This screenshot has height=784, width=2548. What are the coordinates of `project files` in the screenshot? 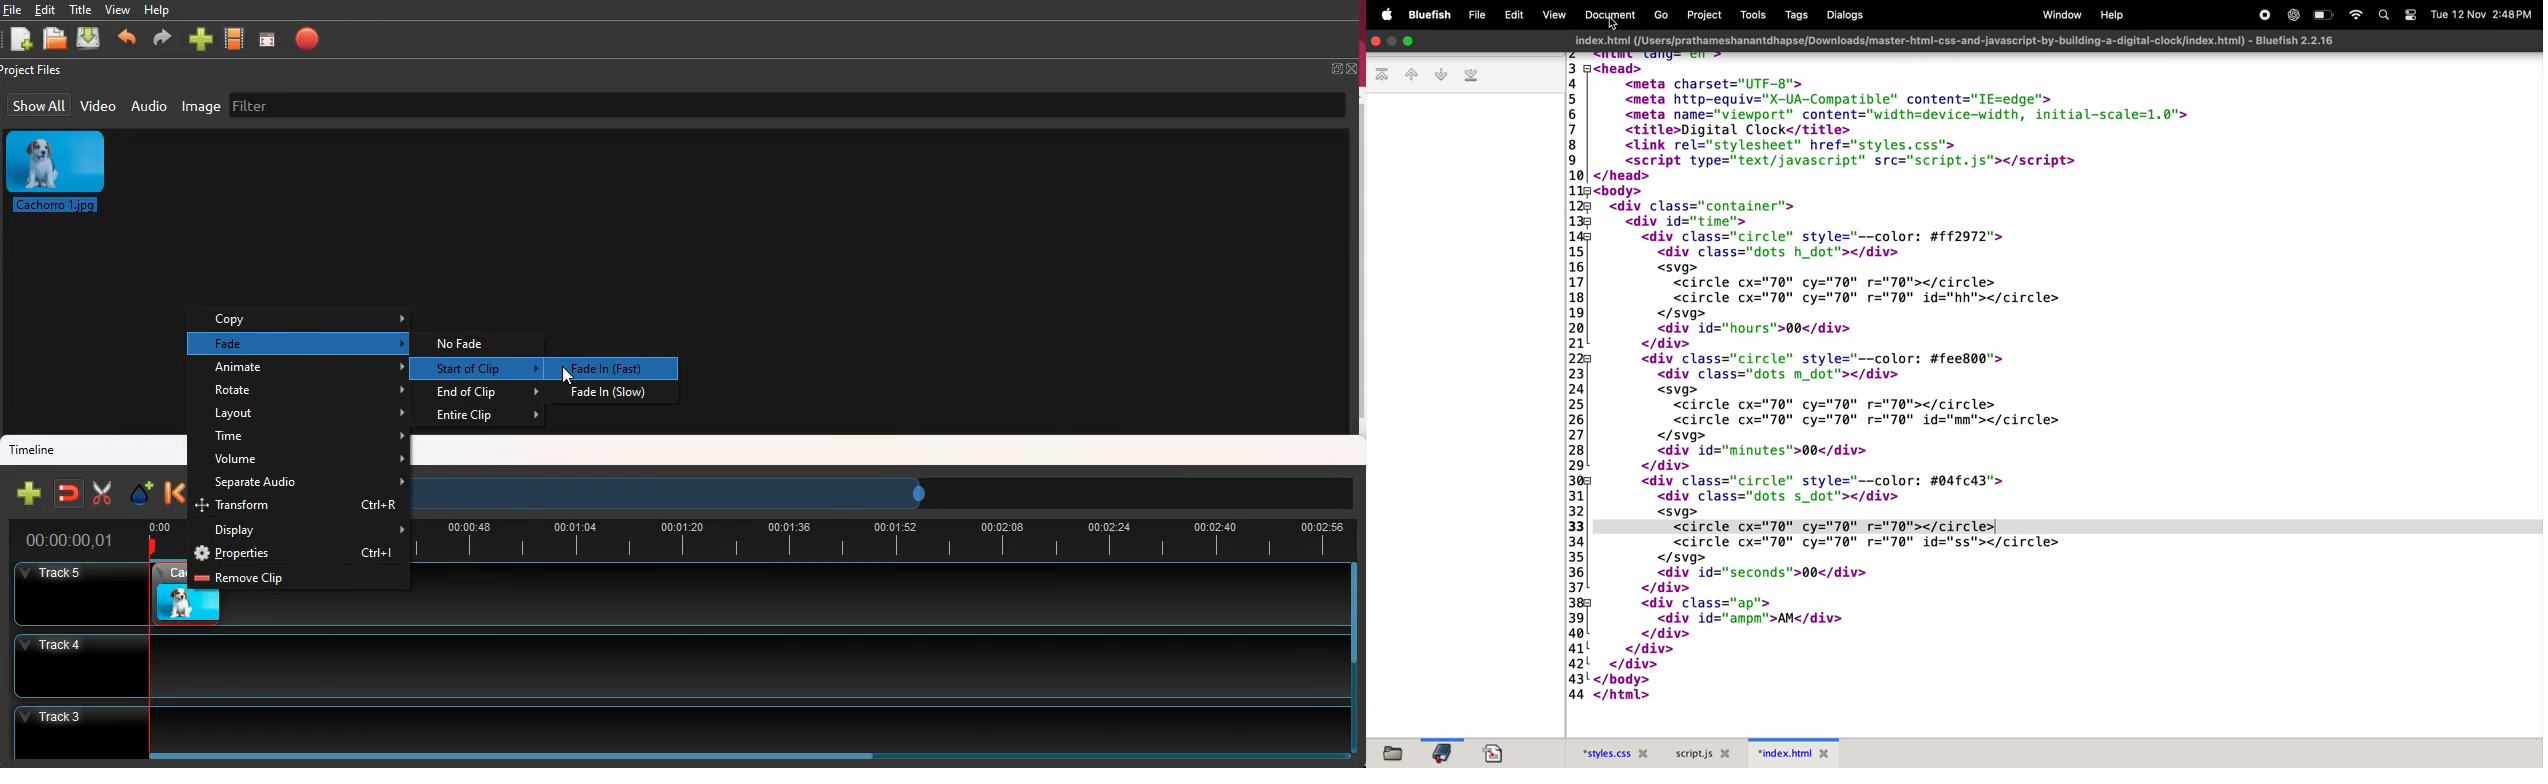 It's located at (40, 70).